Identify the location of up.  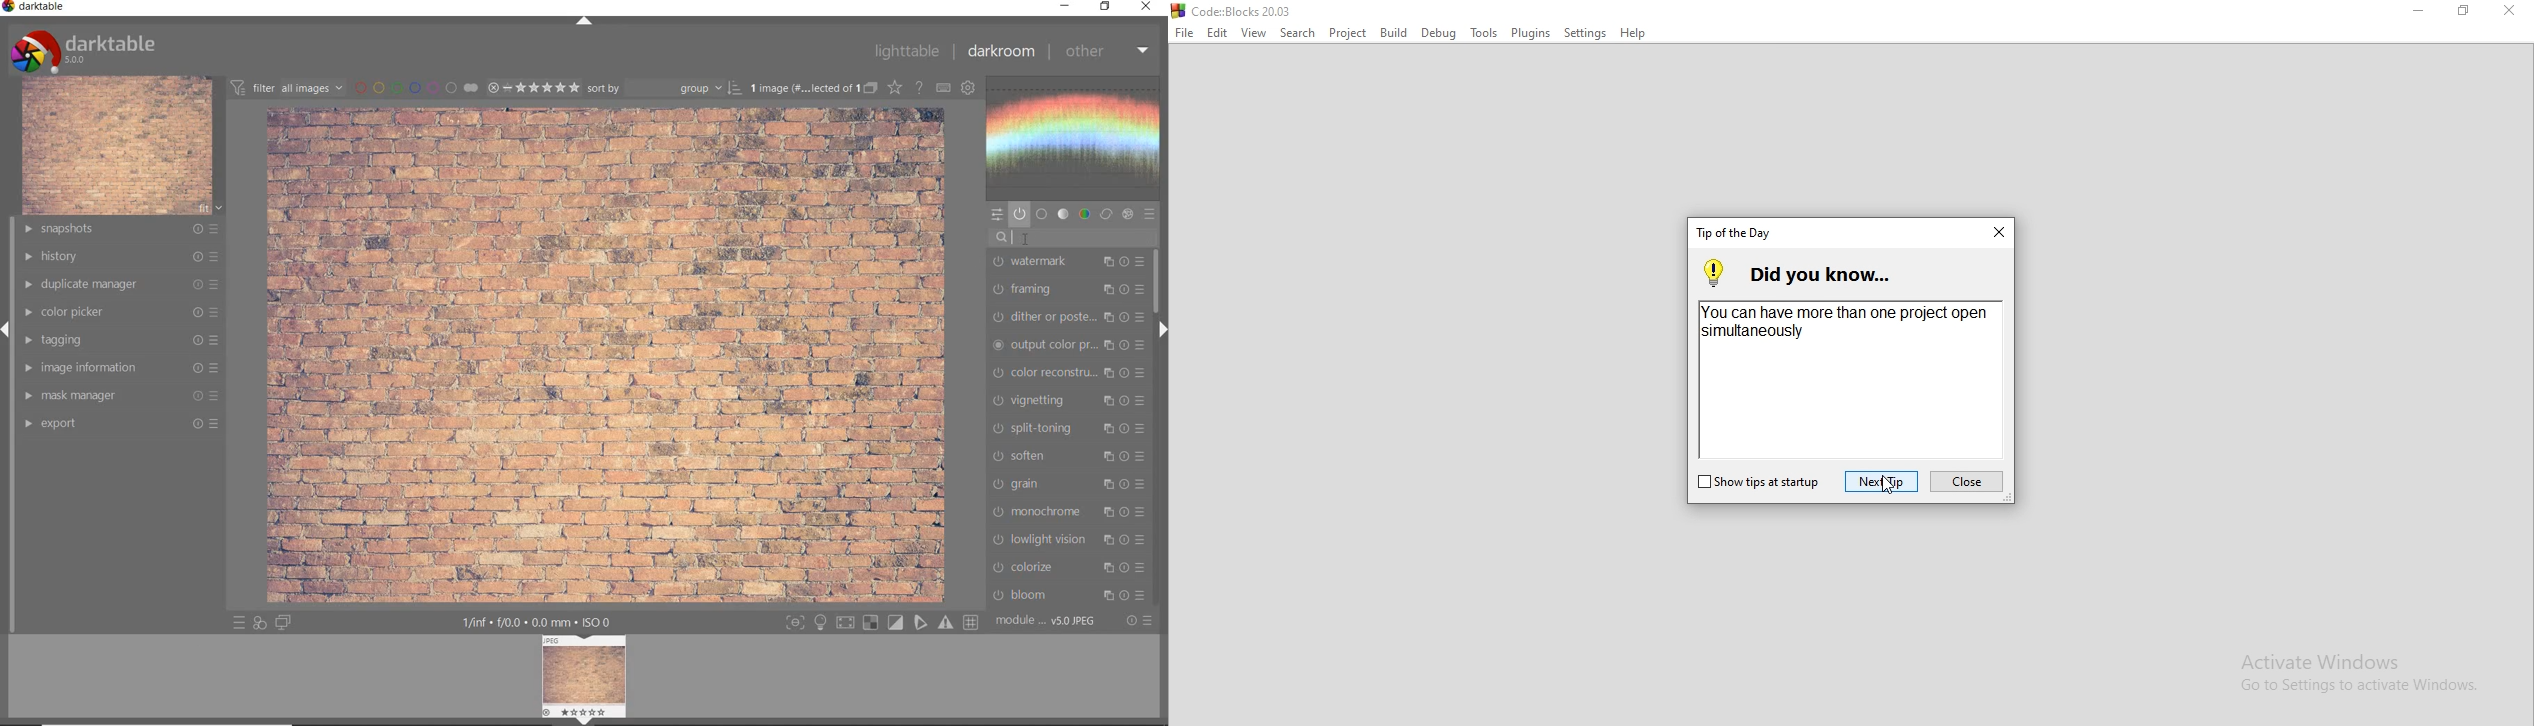
(586, 22).